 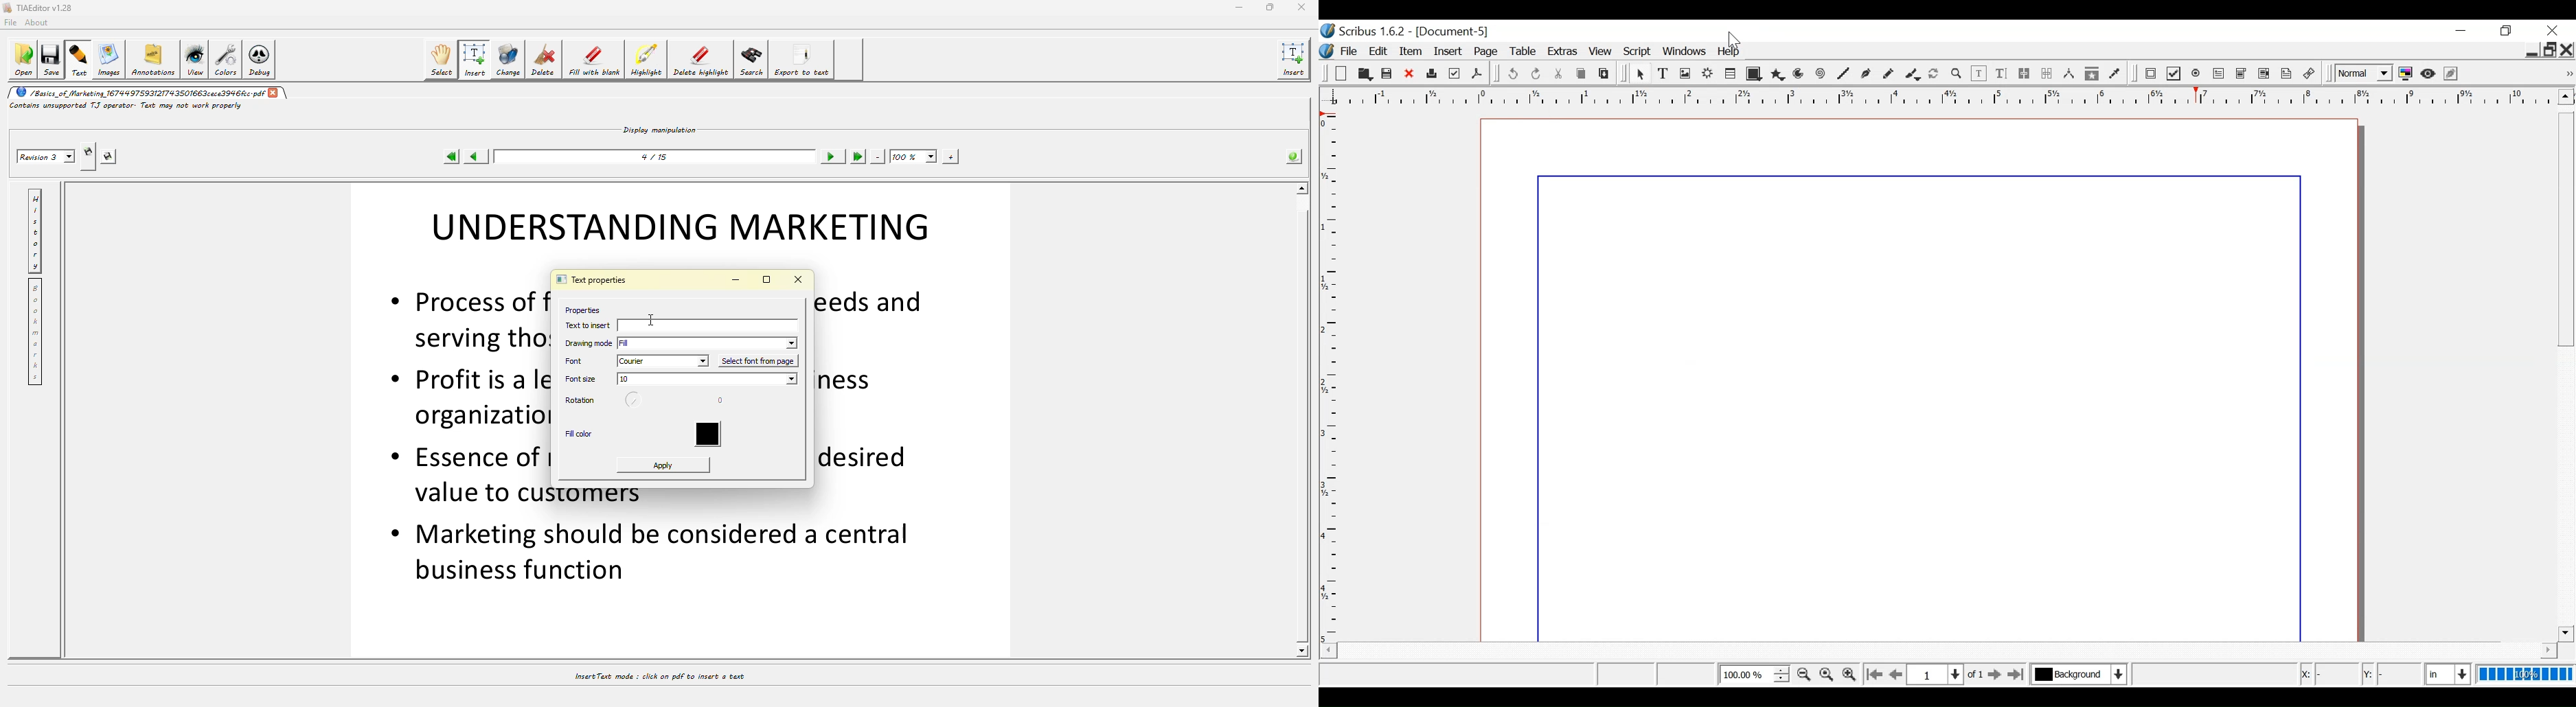 I want to click on Go to the previous page, so click(x=1898, y=674).